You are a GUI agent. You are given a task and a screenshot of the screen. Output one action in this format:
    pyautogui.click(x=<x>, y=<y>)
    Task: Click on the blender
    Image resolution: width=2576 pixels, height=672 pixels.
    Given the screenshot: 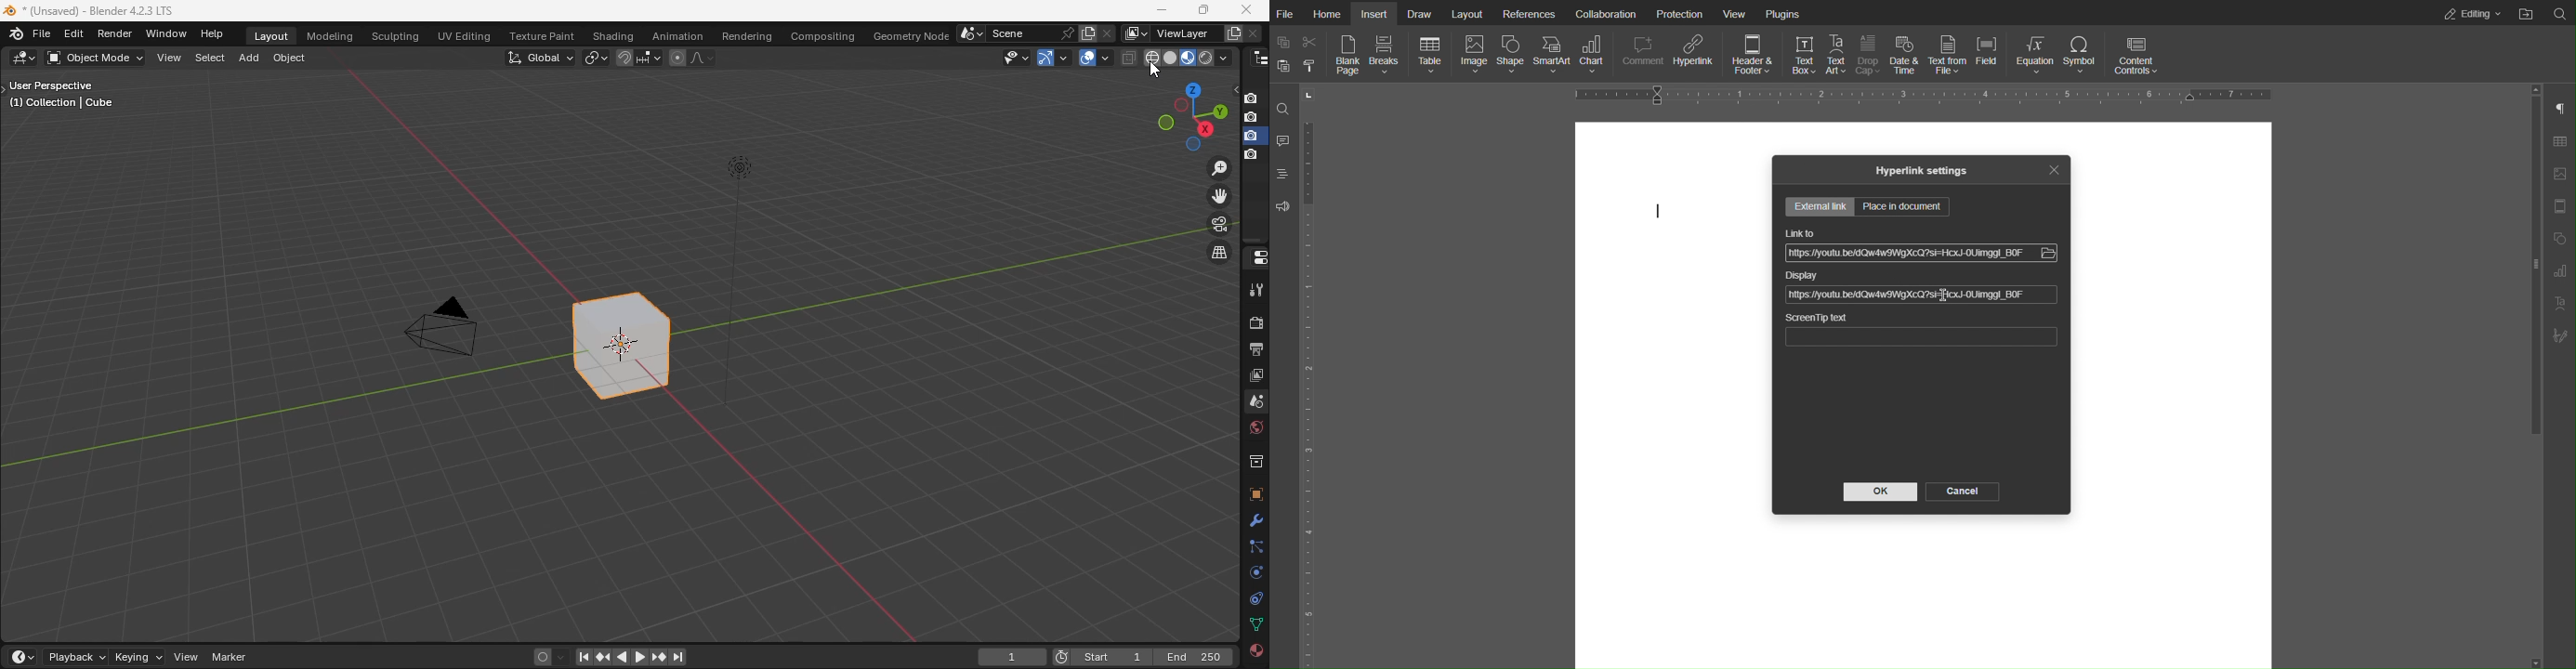 What is the action you would take?
    pyautogui.click(x=14, y=34)
    